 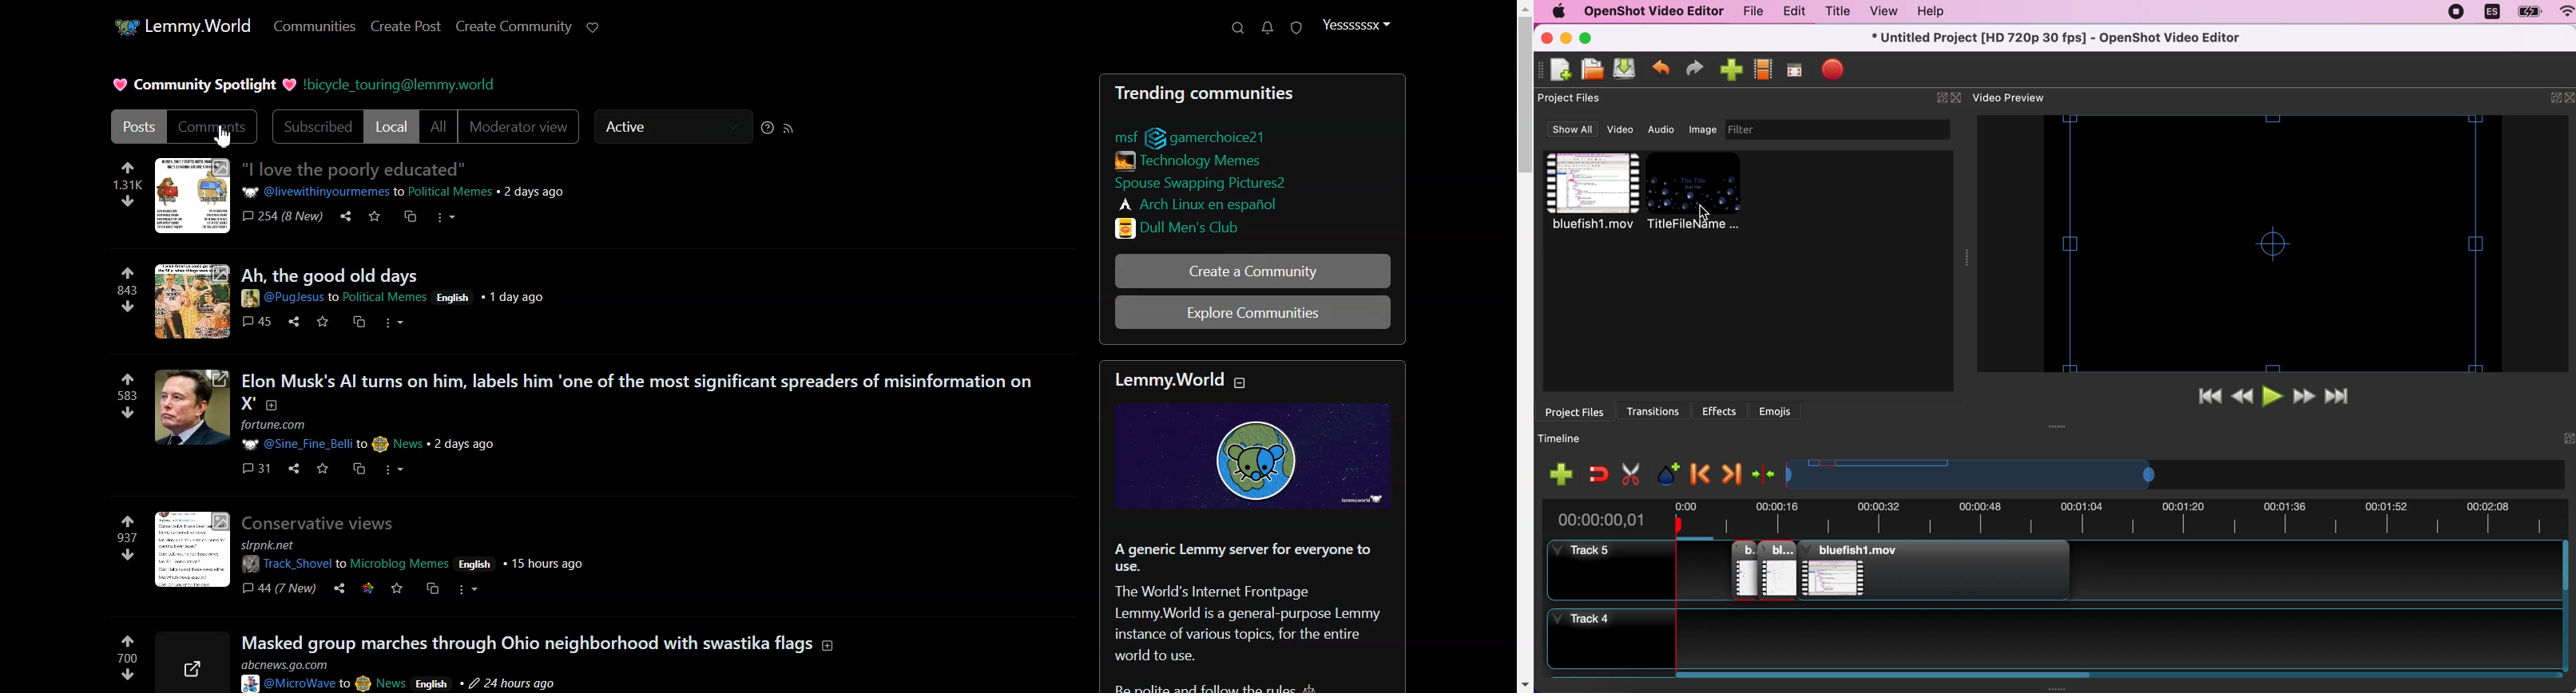 What do you see at coordinates (192, 410) in the screenshot?
I see `image` at bounding box center [192, 410].